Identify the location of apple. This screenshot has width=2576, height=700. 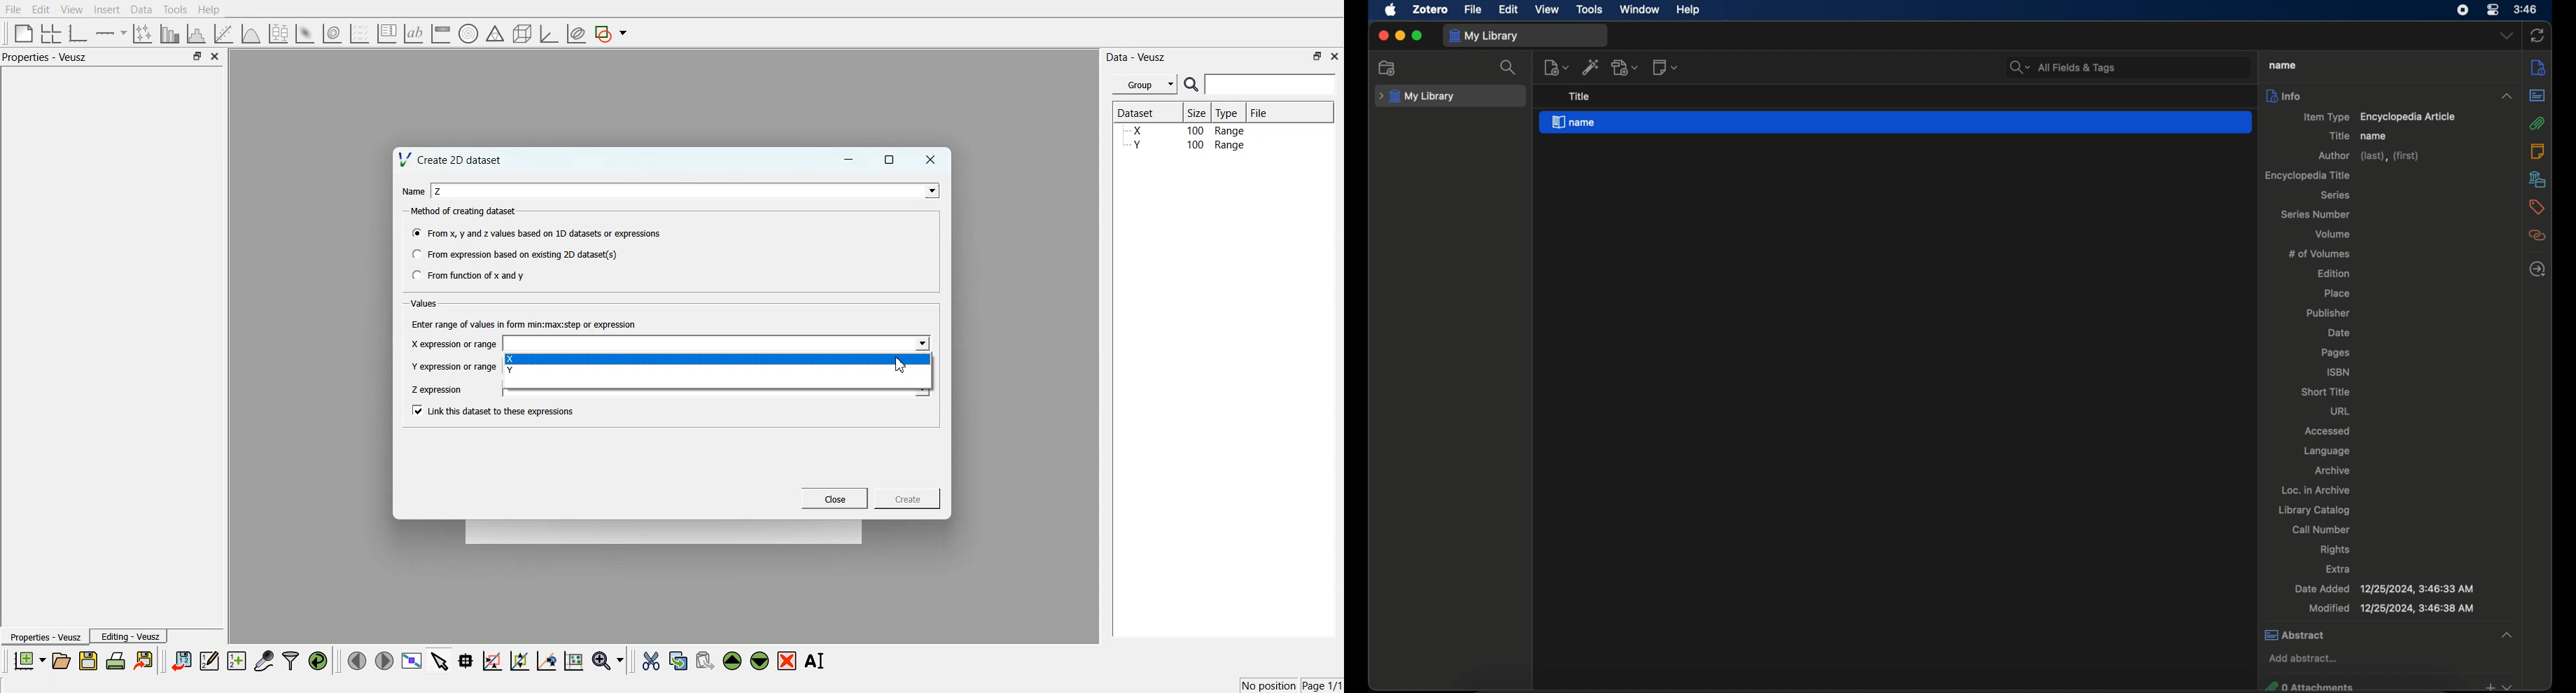
(1390, 10).